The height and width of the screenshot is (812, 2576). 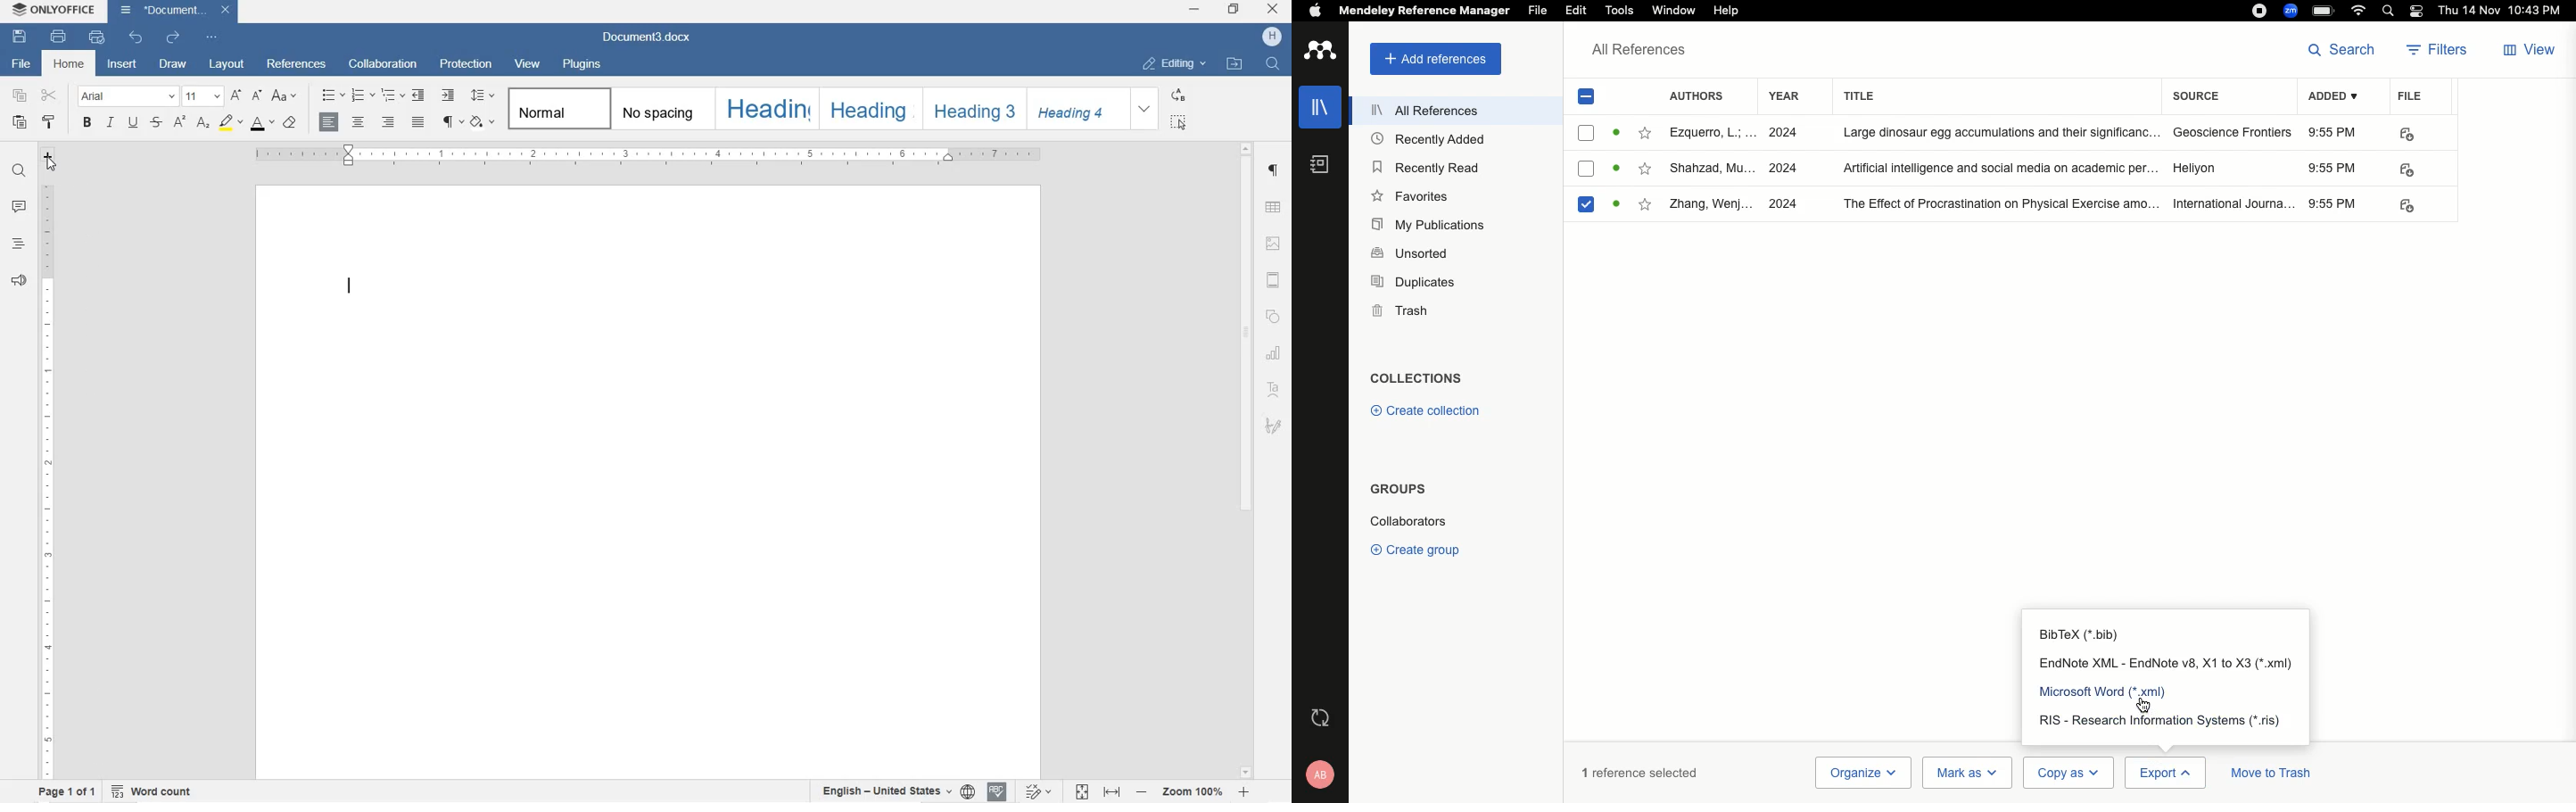 What do you see at coordinates (298, 67) in the screenshot?
I see `REFERENCES` at bounding box center [298, 67].